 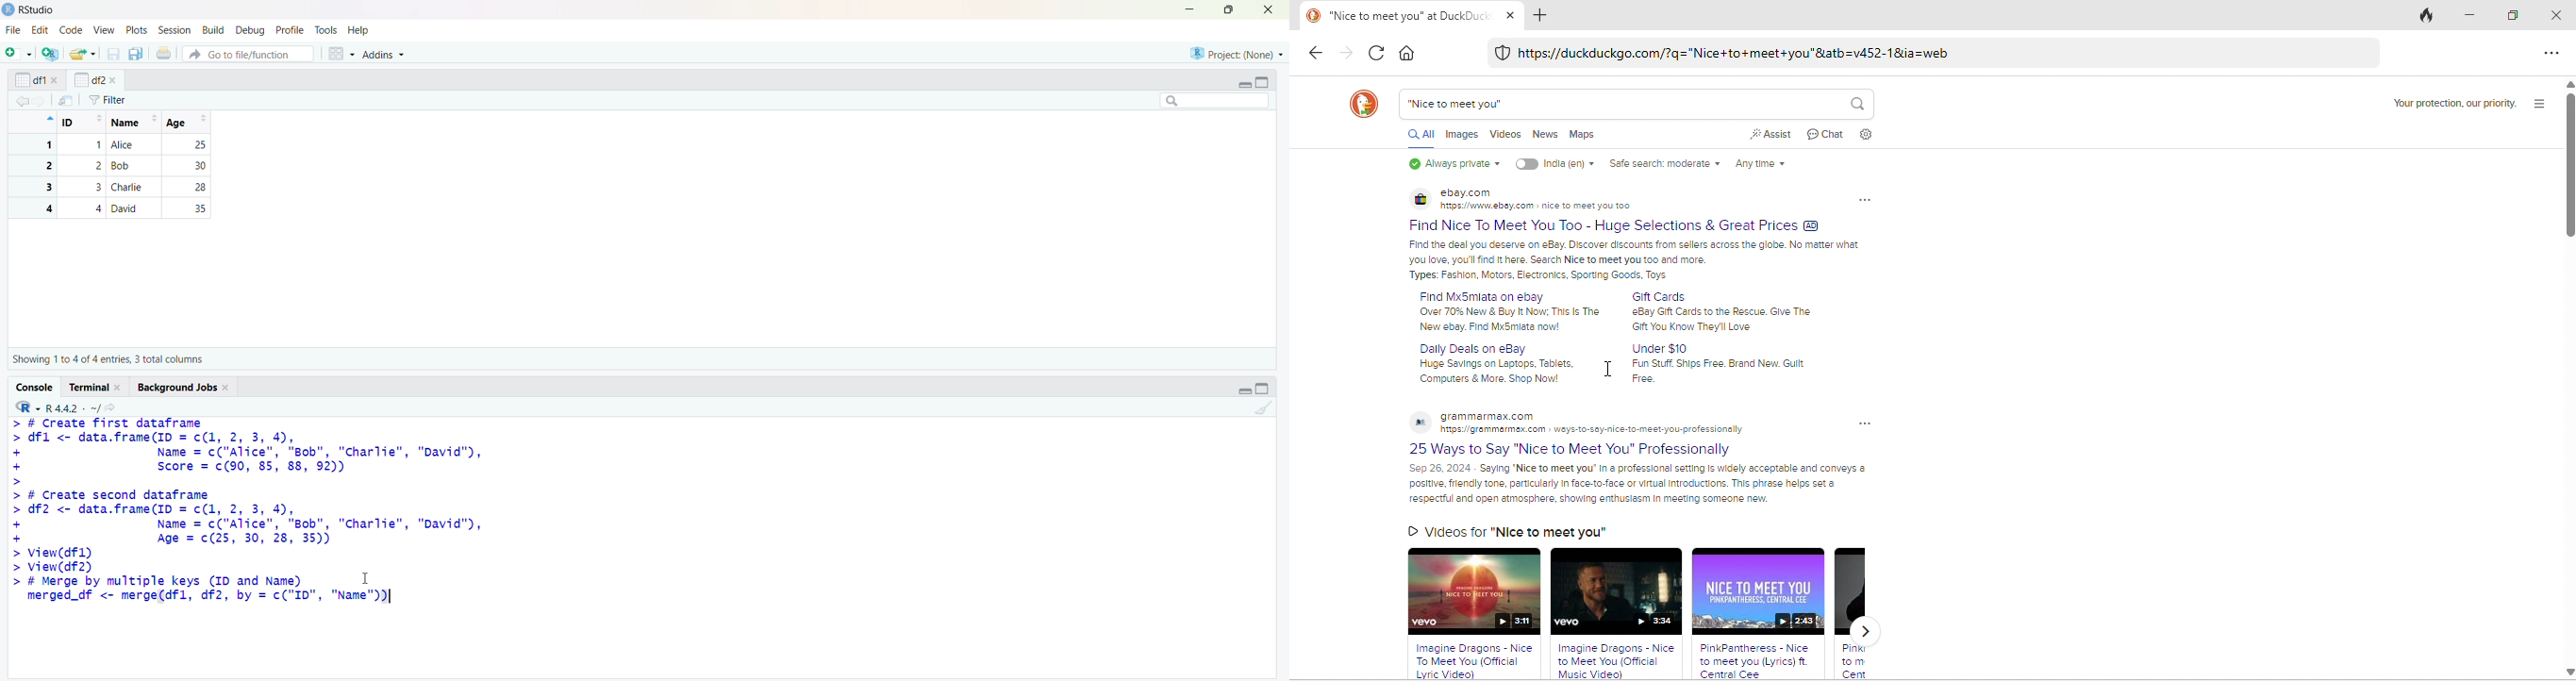 What do you see at coordinates (73, 408) in the screenshot?
I see `R 4.4.2  ~/` at bounding box center [73, 408].